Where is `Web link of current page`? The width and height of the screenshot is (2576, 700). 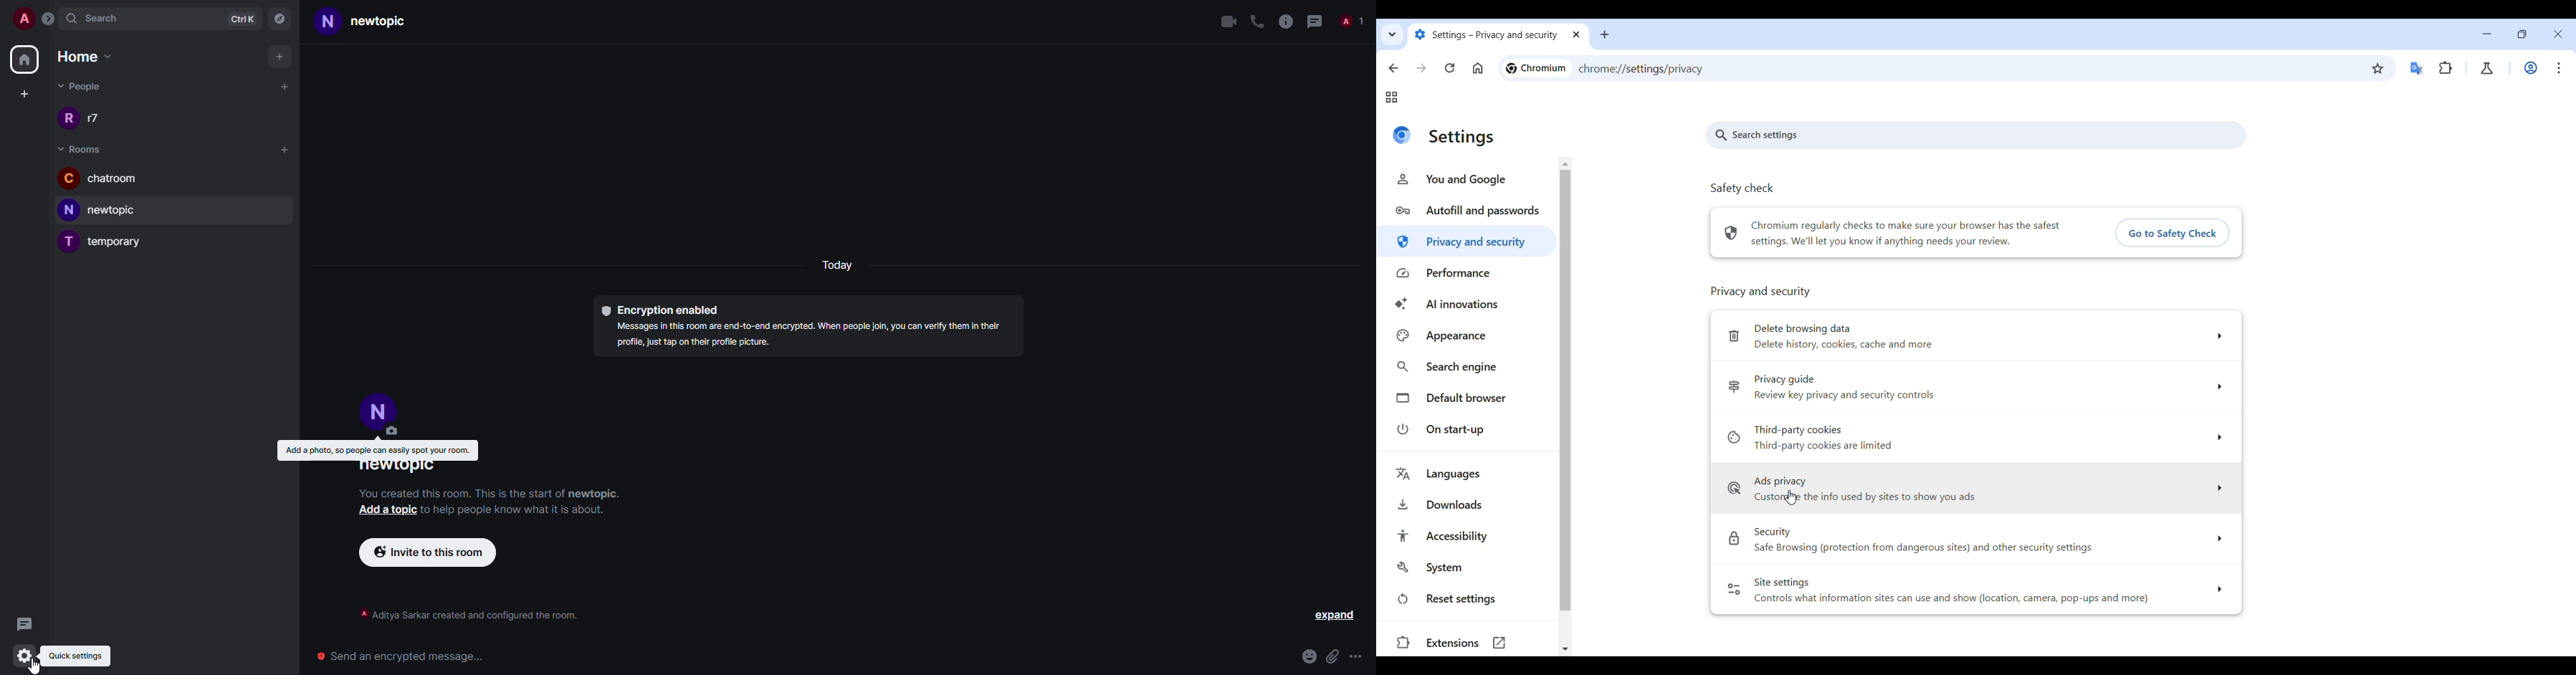
Web link of current page is located at coordinates (1661, 69).